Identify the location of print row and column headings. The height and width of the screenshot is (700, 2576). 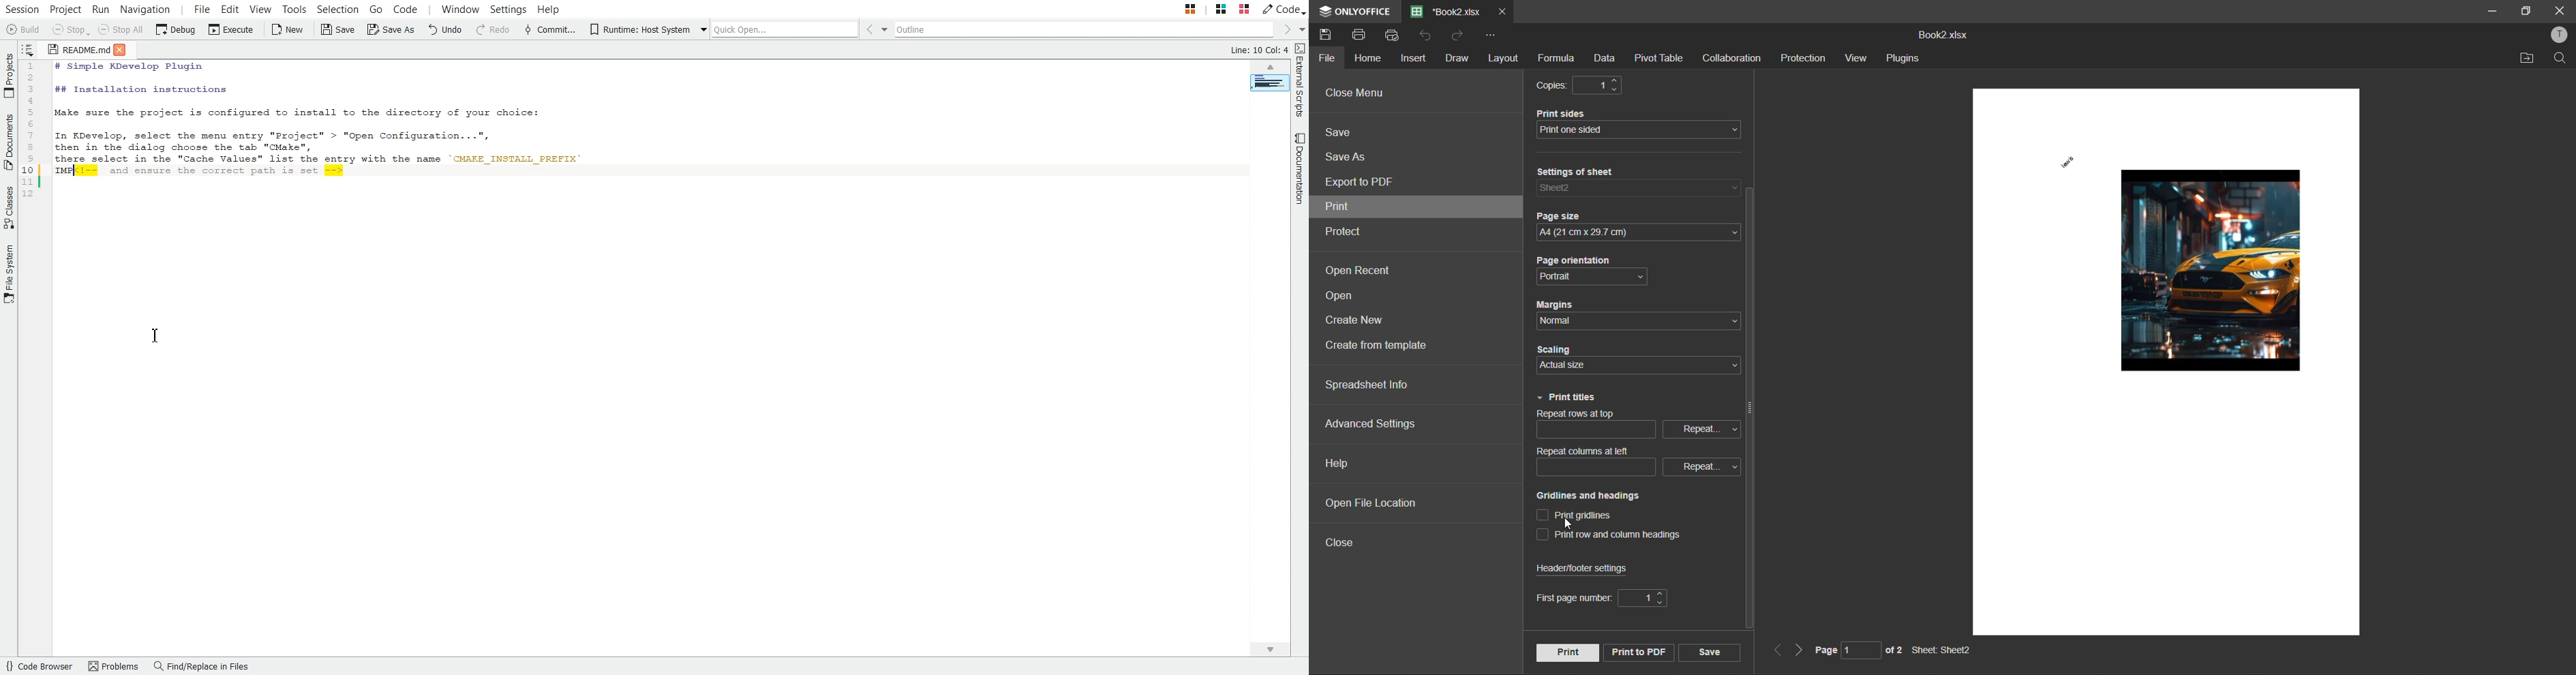
(1607, 535).